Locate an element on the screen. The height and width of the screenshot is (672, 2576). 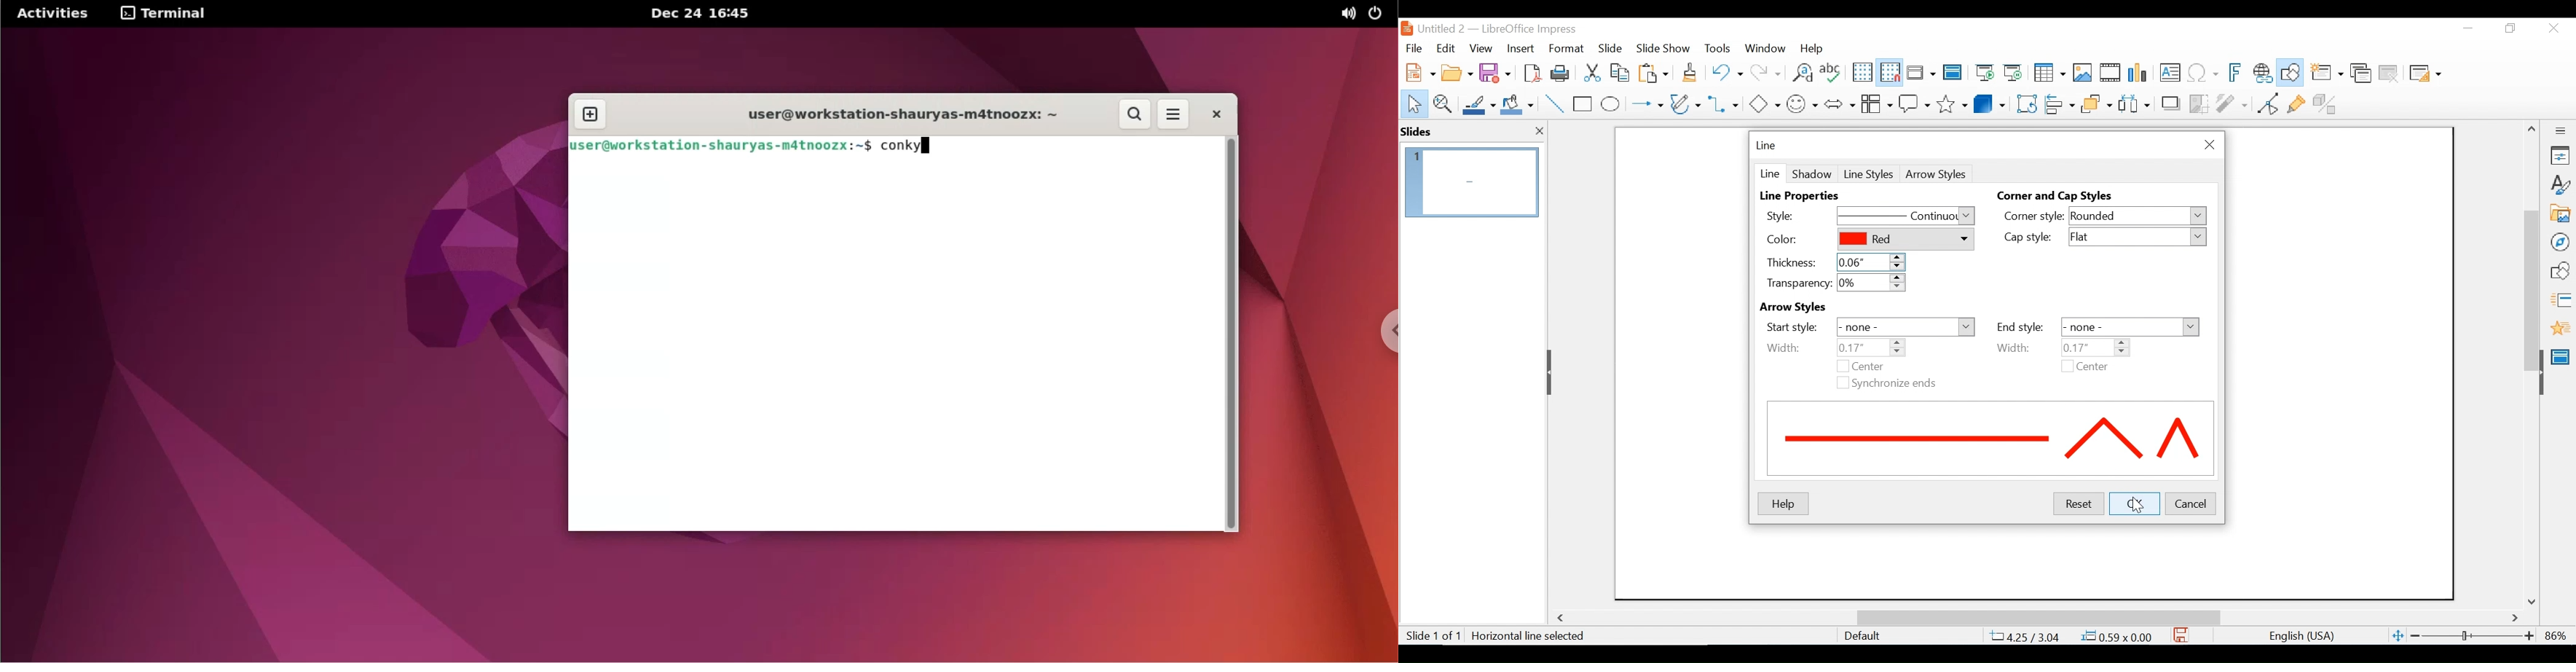
o.o6" is located at coordinates (1869, 262).